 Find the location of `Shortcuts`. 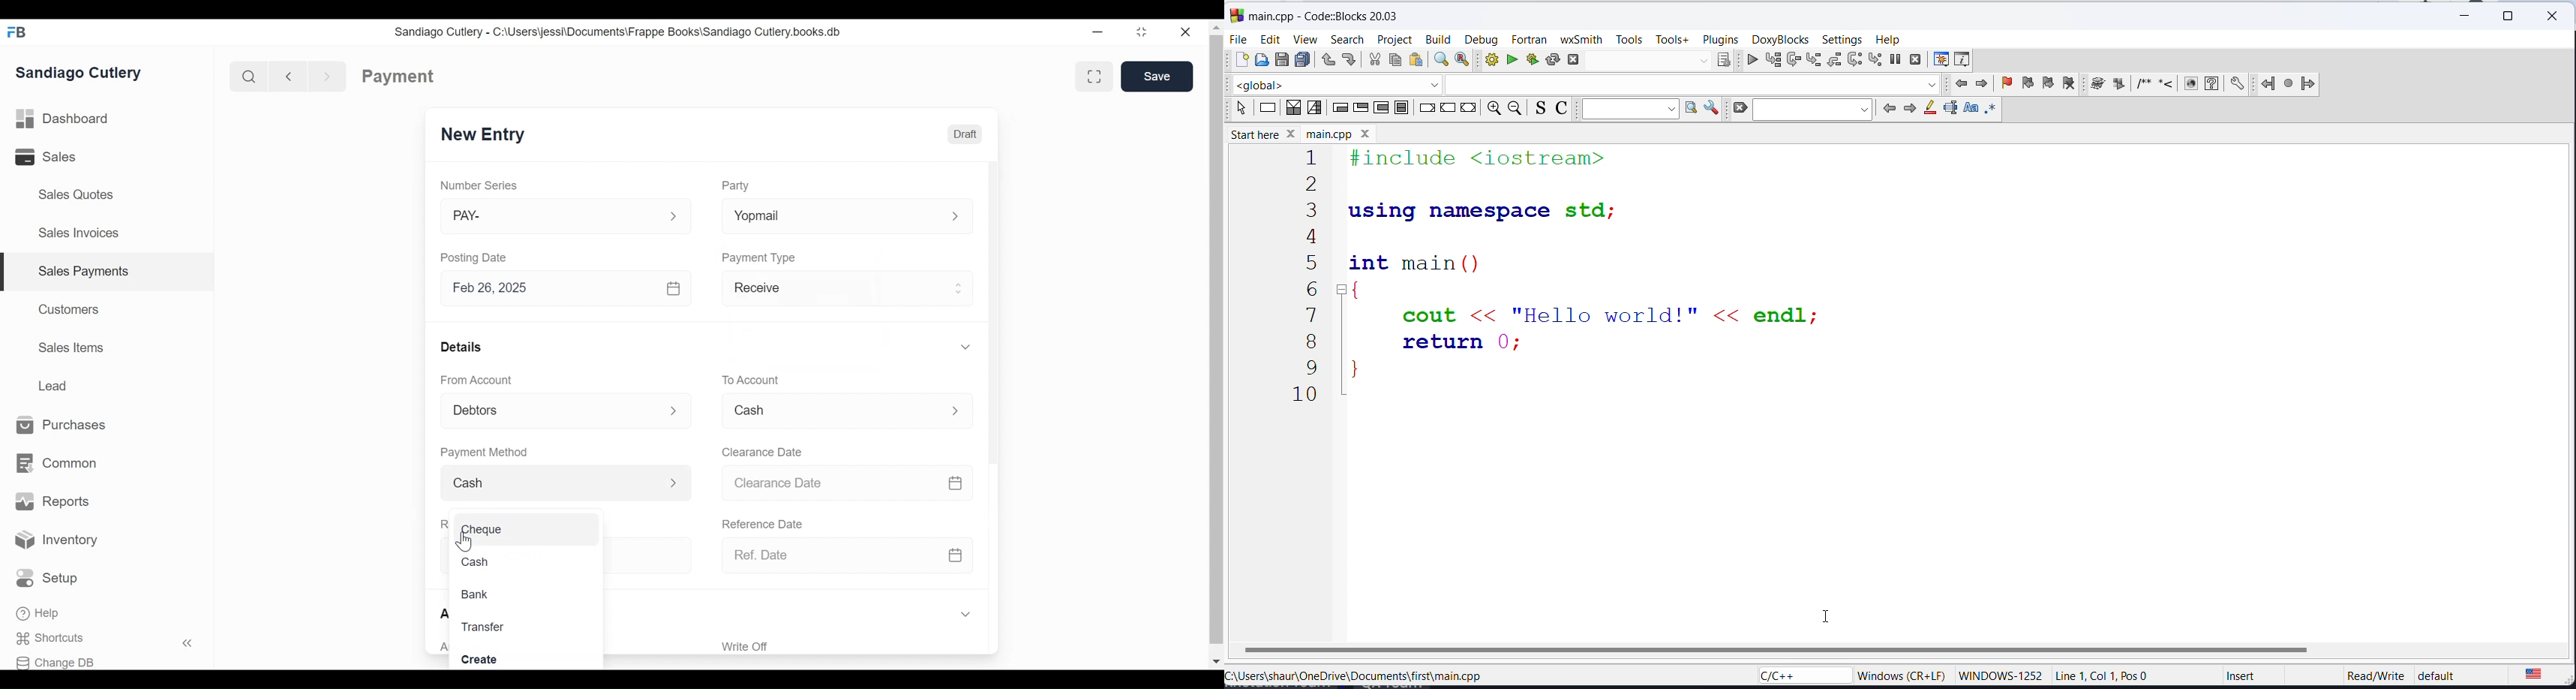

Shortcuts is located at coordinates (58, 639).